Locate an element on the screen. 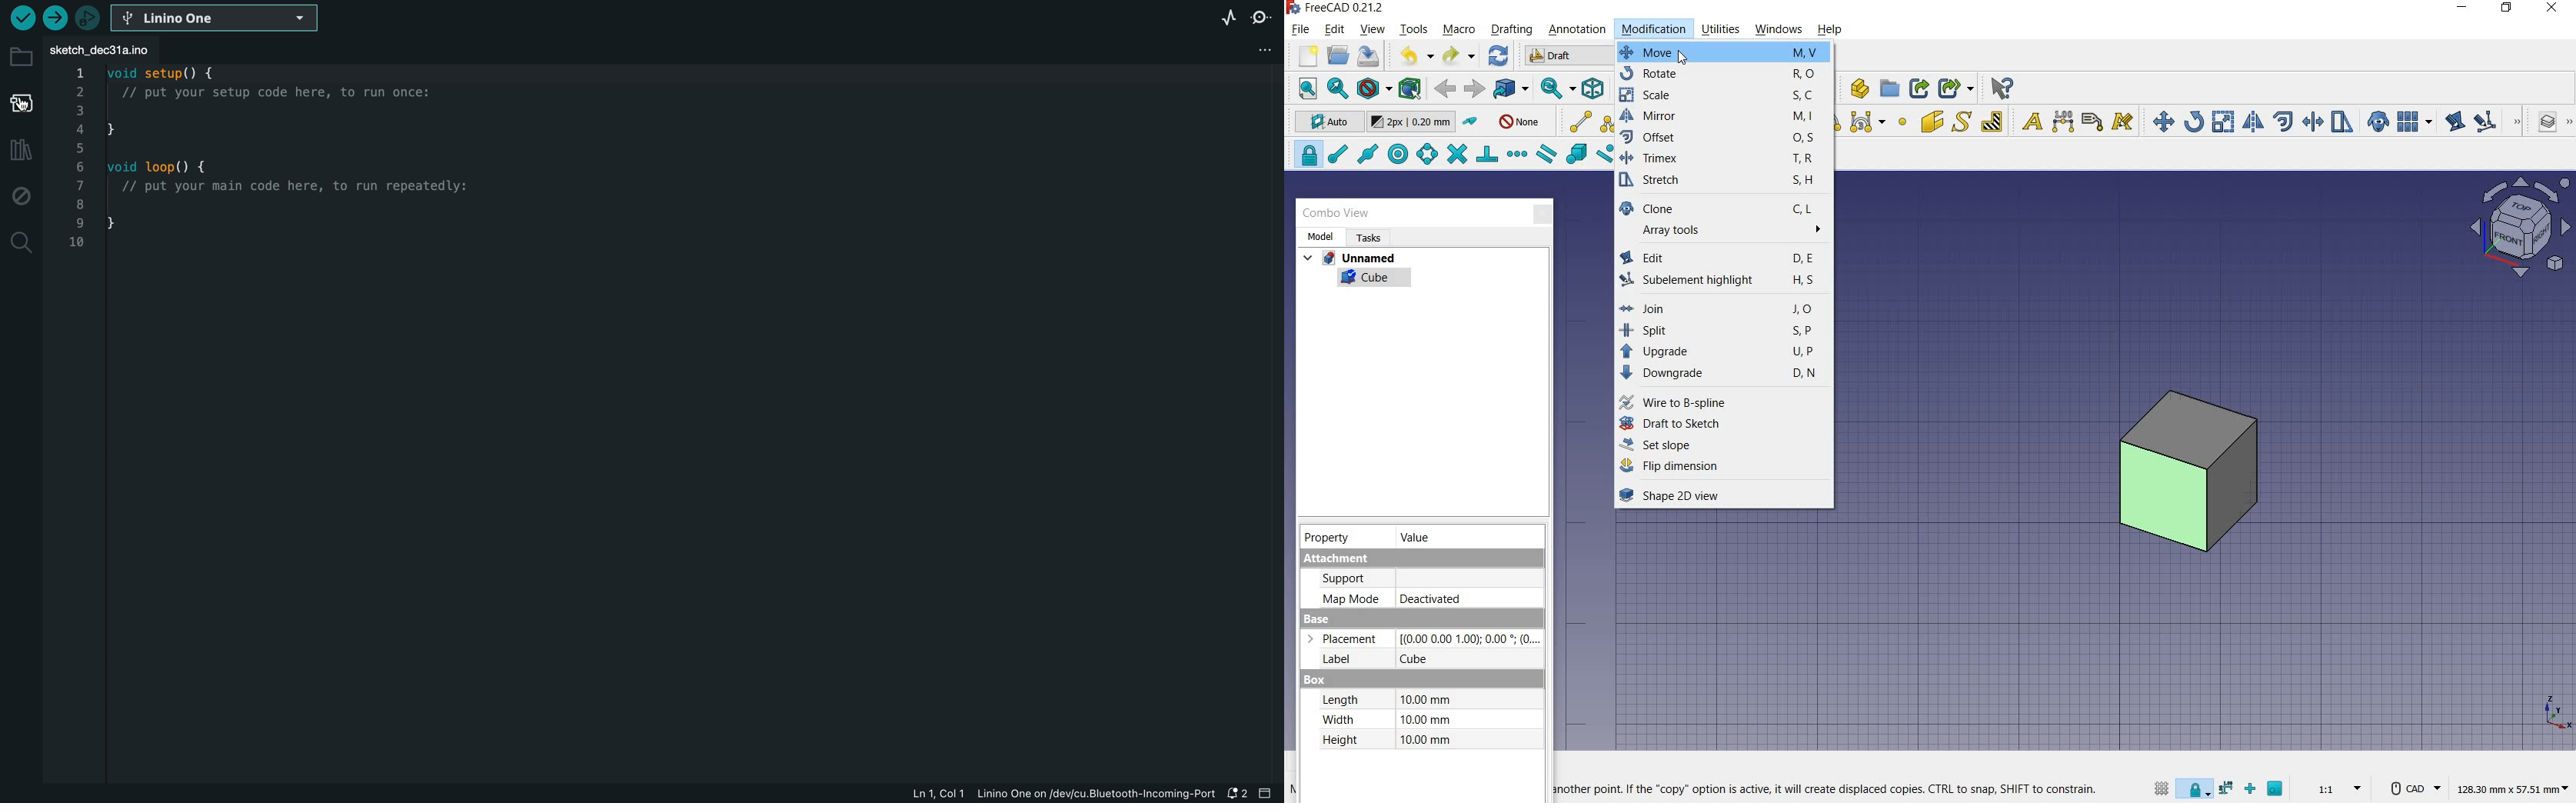 The width and height of the screenshot is (2576, 812). subelement highlight is located at coordinates (2485, 123).